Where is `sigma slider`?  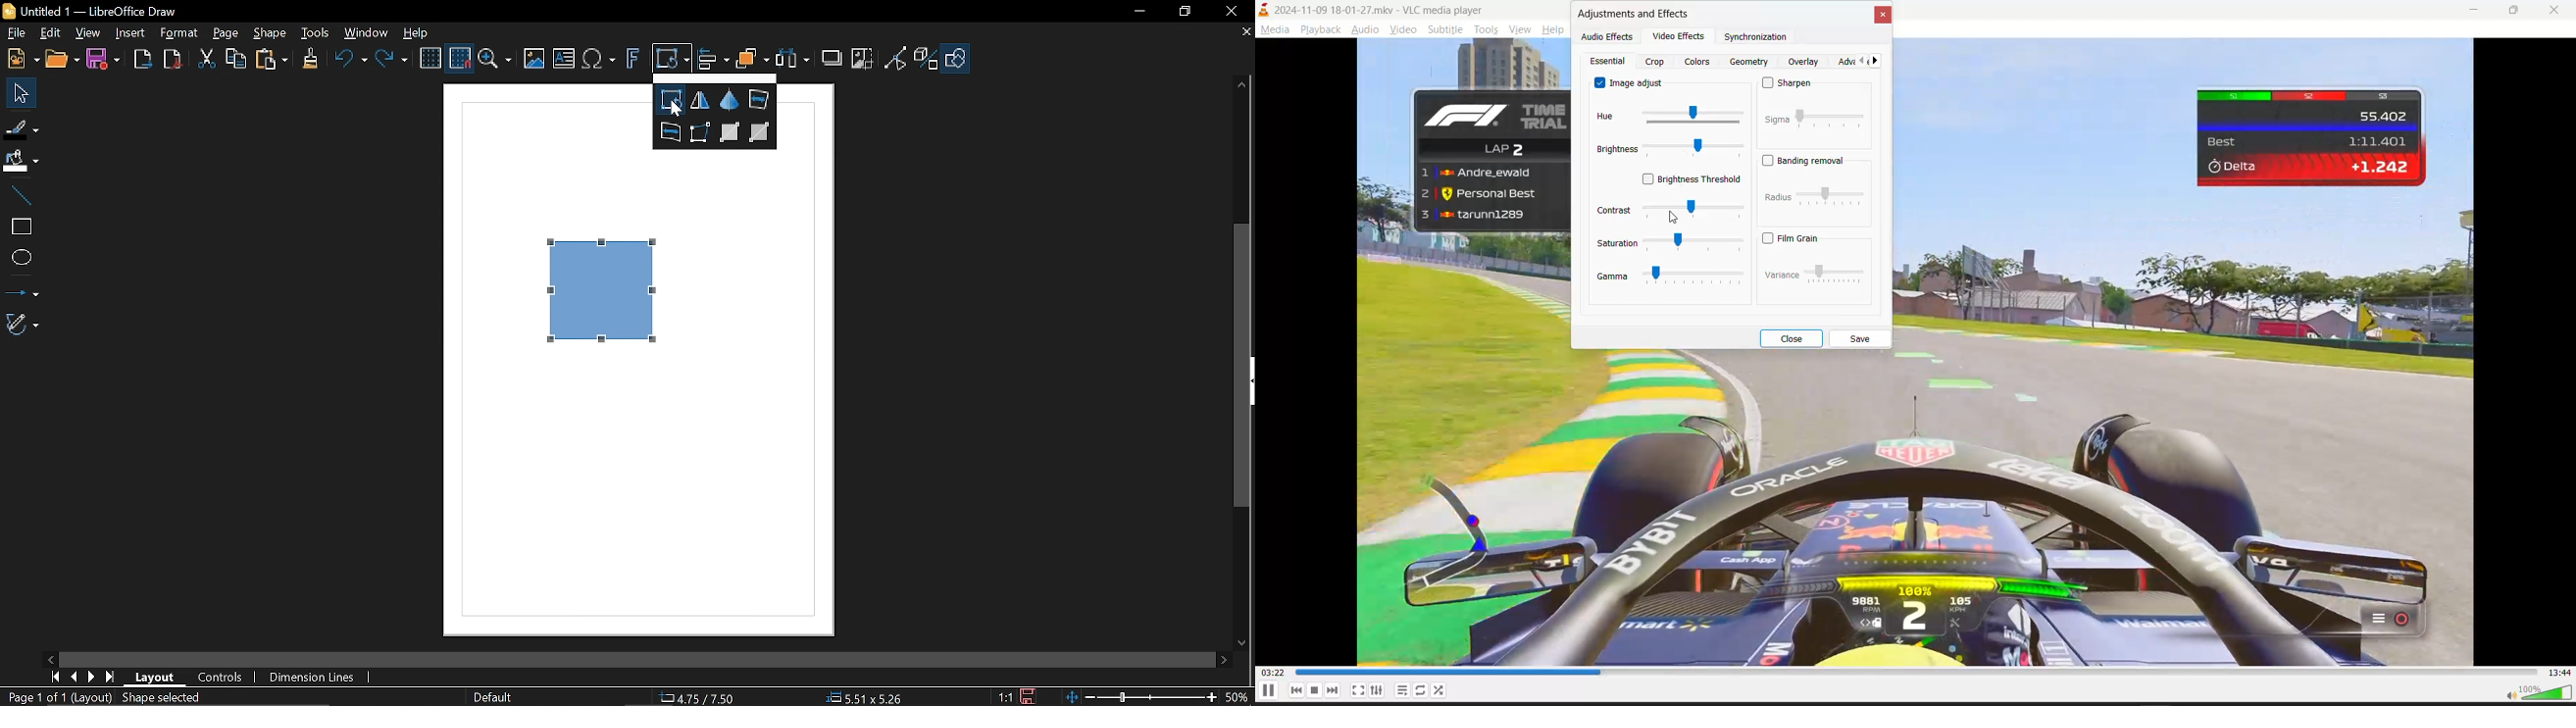
sigma slider is located at coordinates (1833, 119).